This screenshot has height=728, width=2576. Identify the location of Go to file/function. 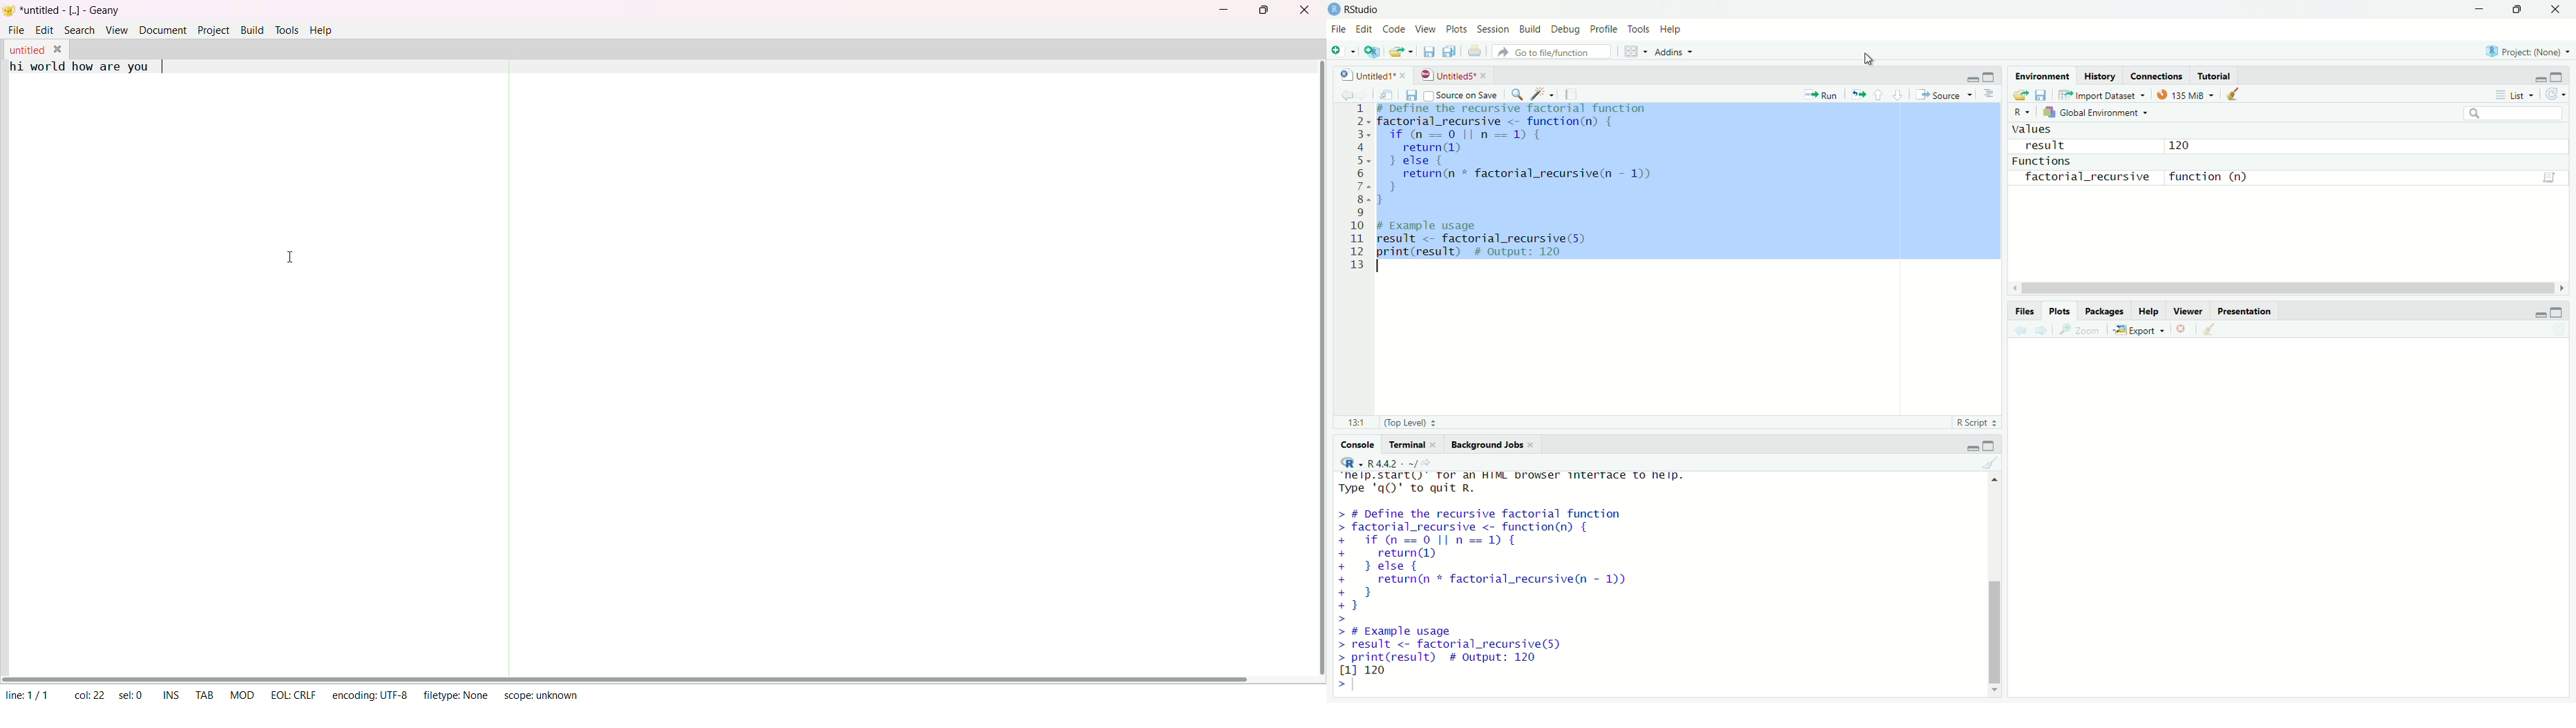
(1556, 53).